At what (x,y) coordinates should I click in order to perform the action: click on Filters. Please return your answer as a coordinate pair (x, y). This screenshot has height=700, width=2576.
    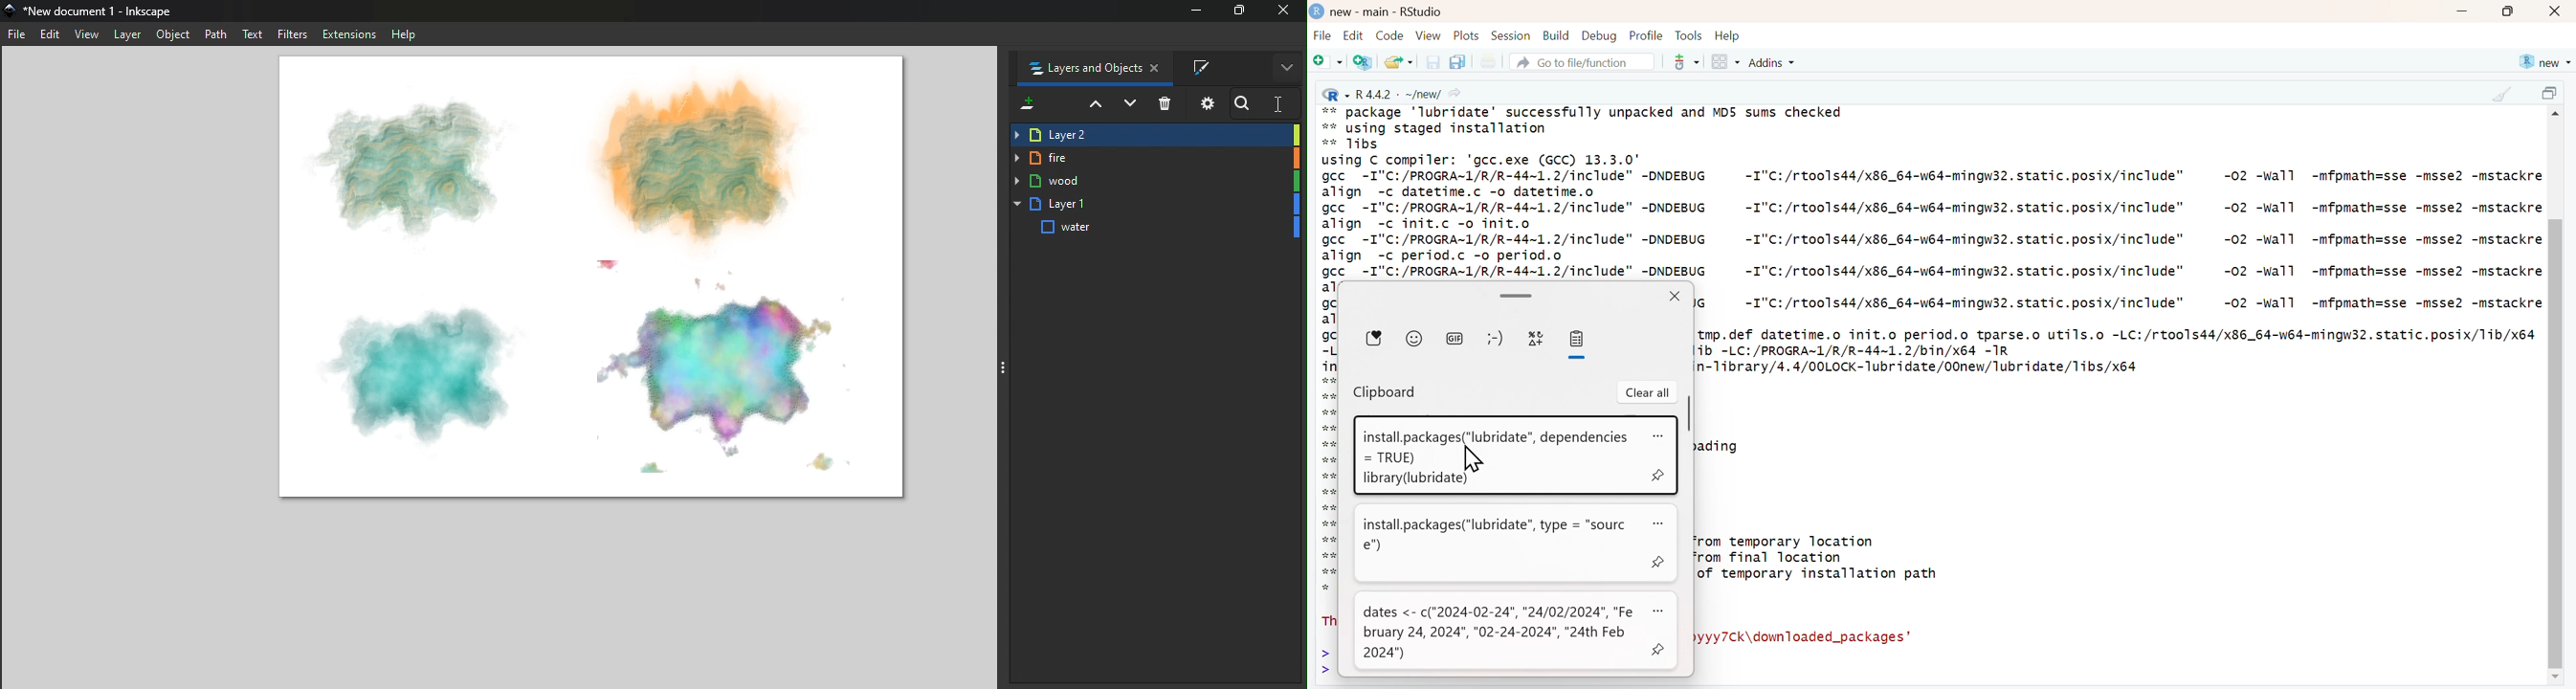
    Looking at the image, I should click on (294, 33).